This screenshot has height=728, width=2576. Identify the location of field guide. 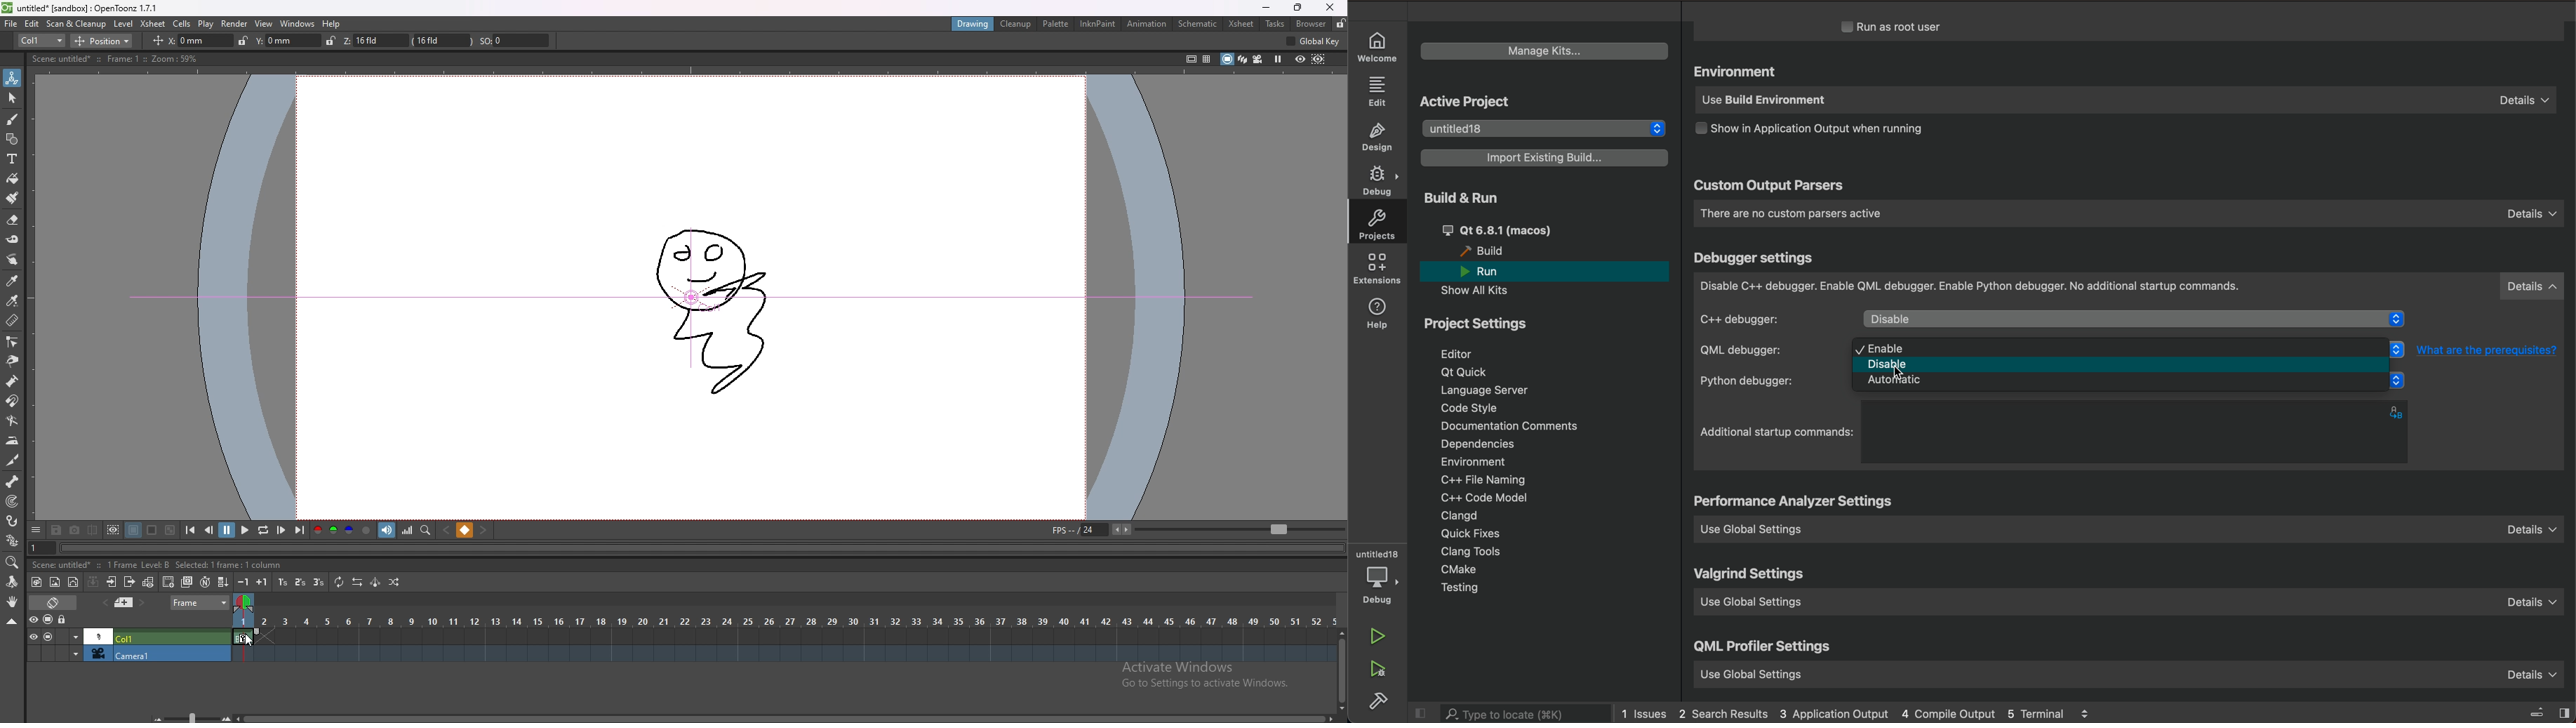
(1206, 59).